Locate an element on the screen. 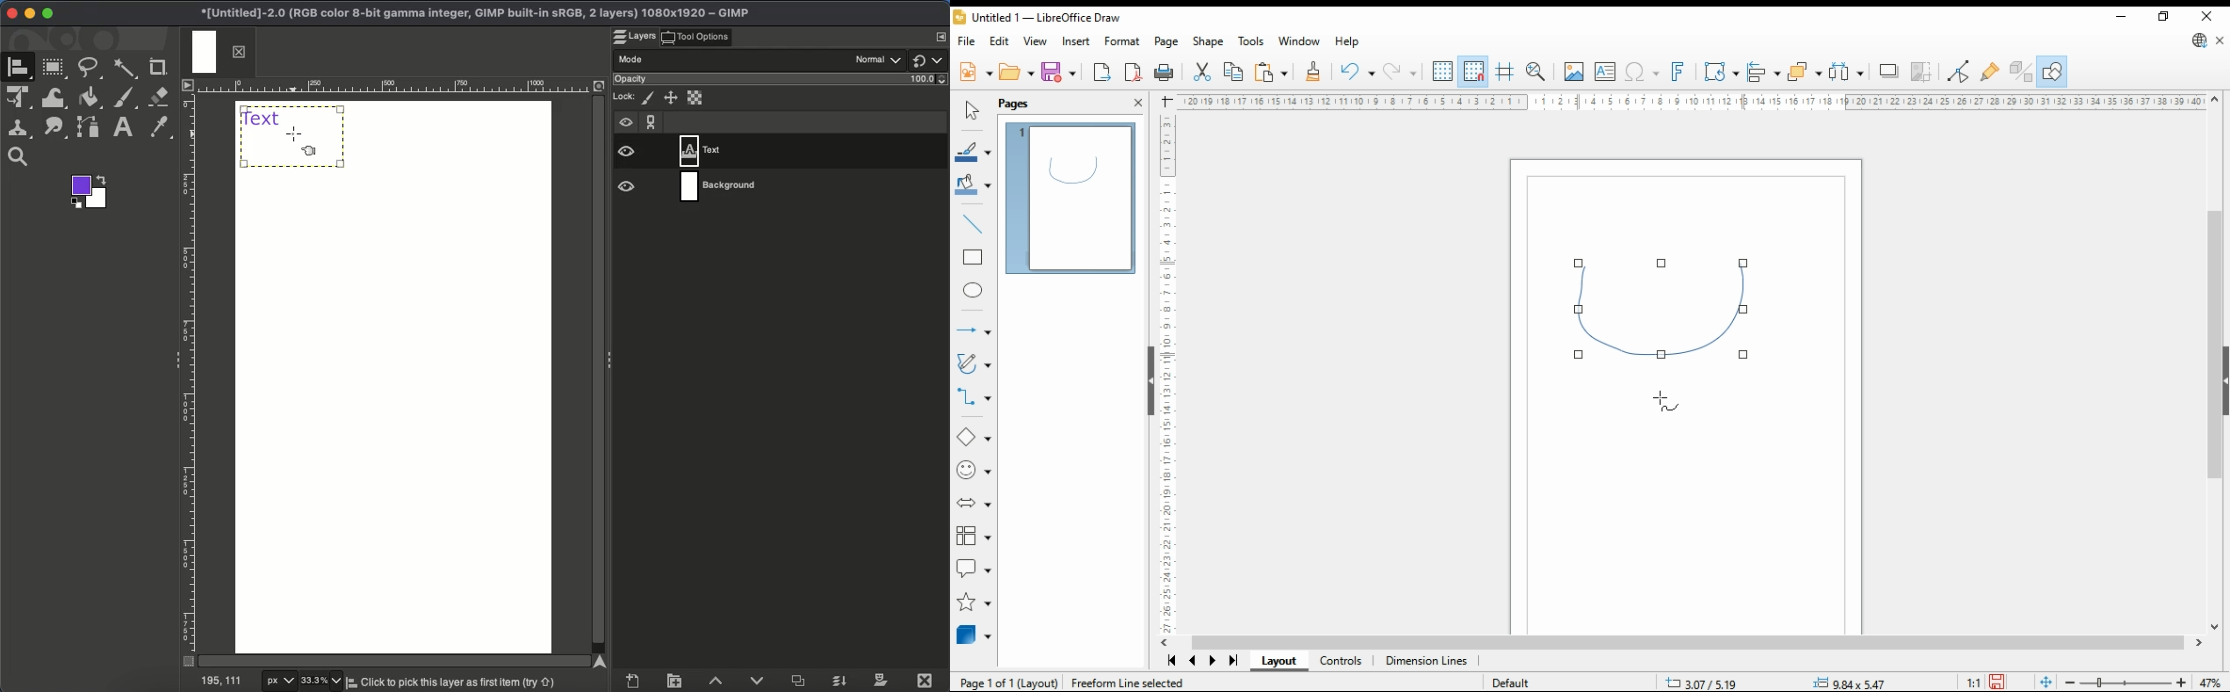 The height and width of the screenshot is (700, 2240). Erase is located at coordinates (161, 97).